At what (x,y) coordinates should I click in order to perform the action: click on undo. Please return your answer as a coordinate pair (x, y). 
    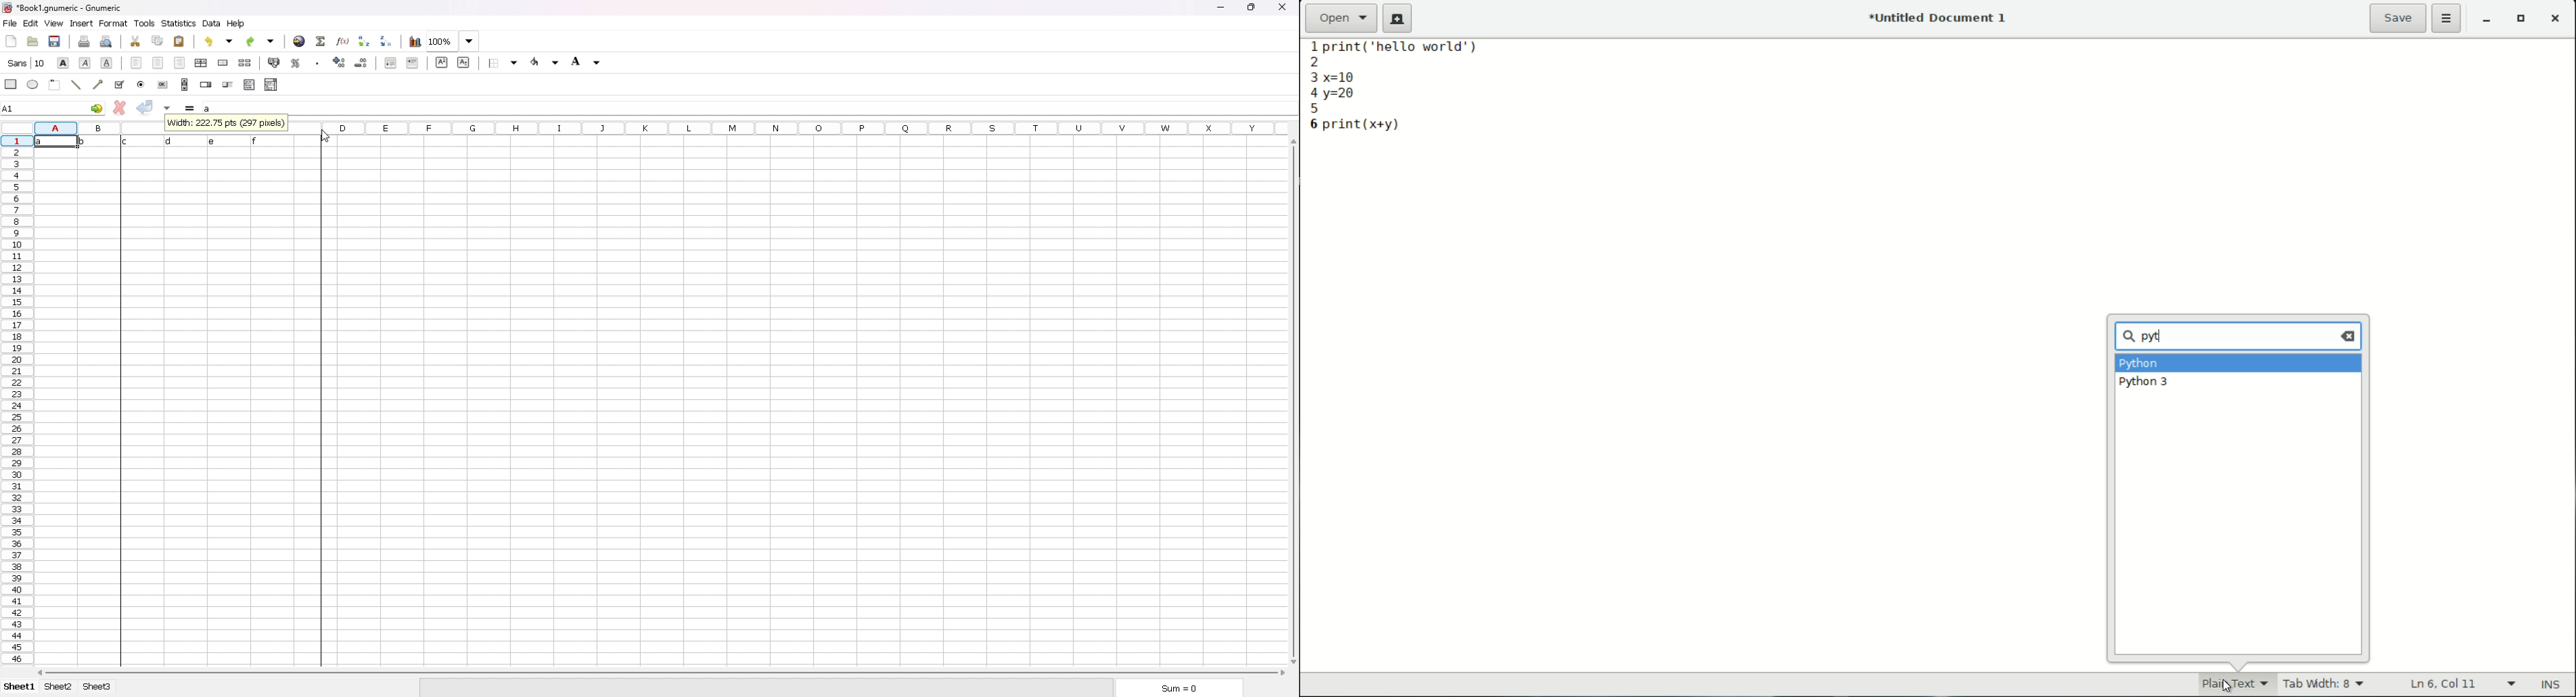
    Looking at the image, I should click on (221, 41).